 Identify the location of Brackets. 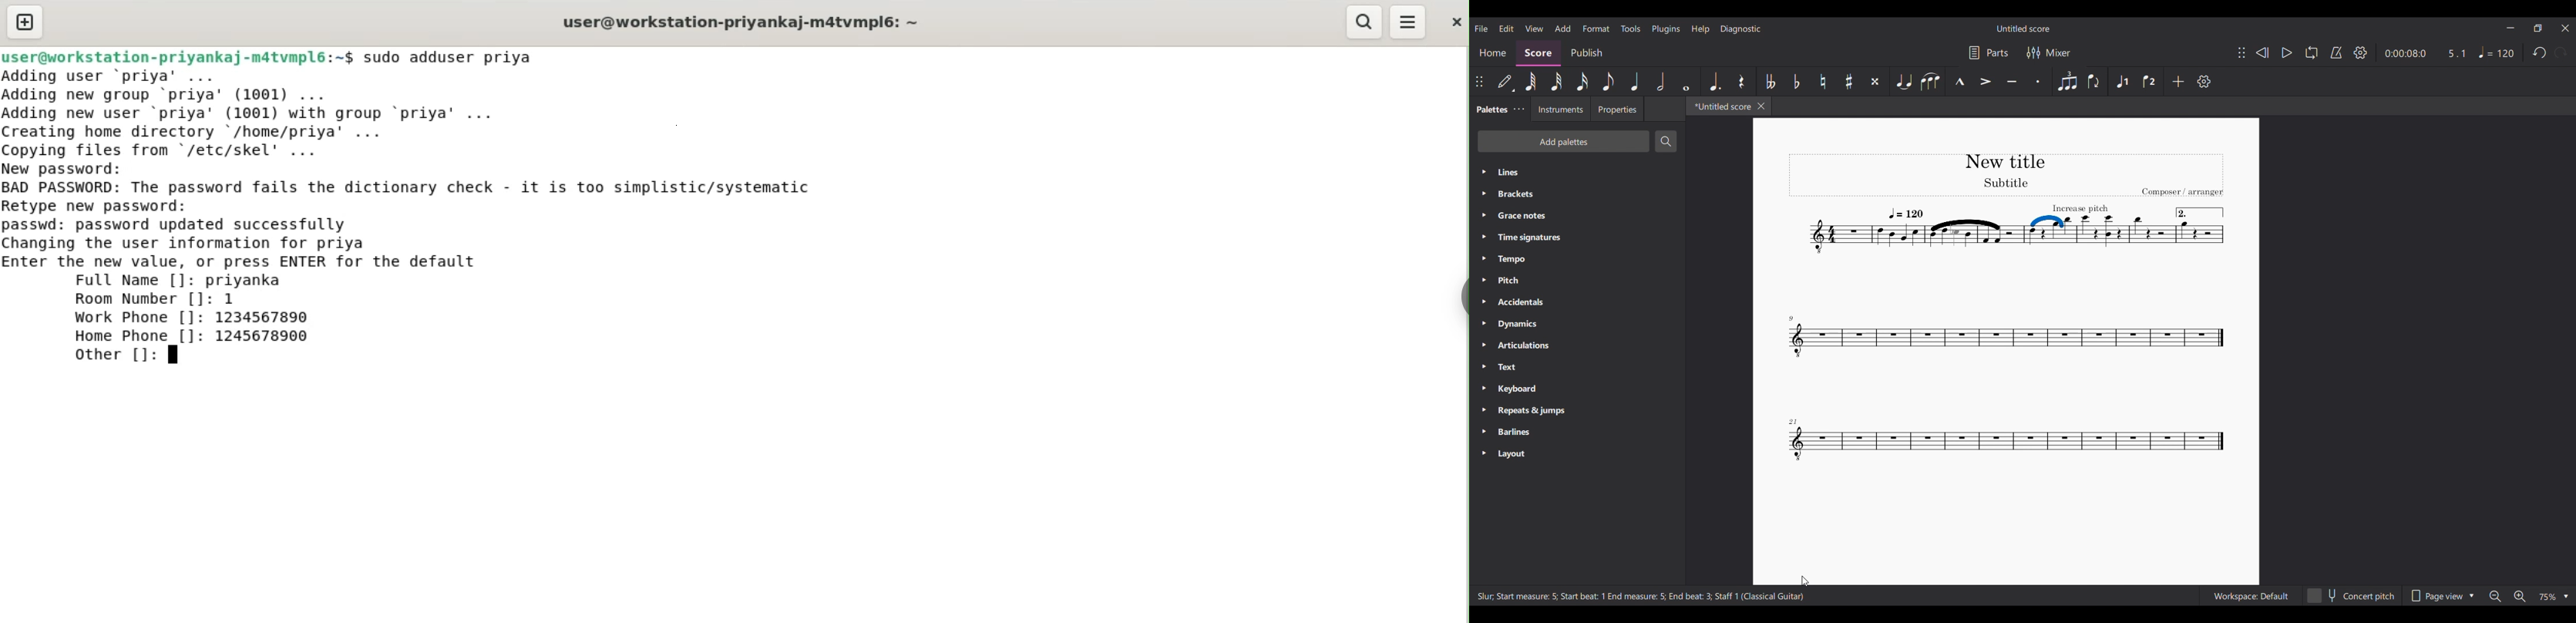
(1578, 194).